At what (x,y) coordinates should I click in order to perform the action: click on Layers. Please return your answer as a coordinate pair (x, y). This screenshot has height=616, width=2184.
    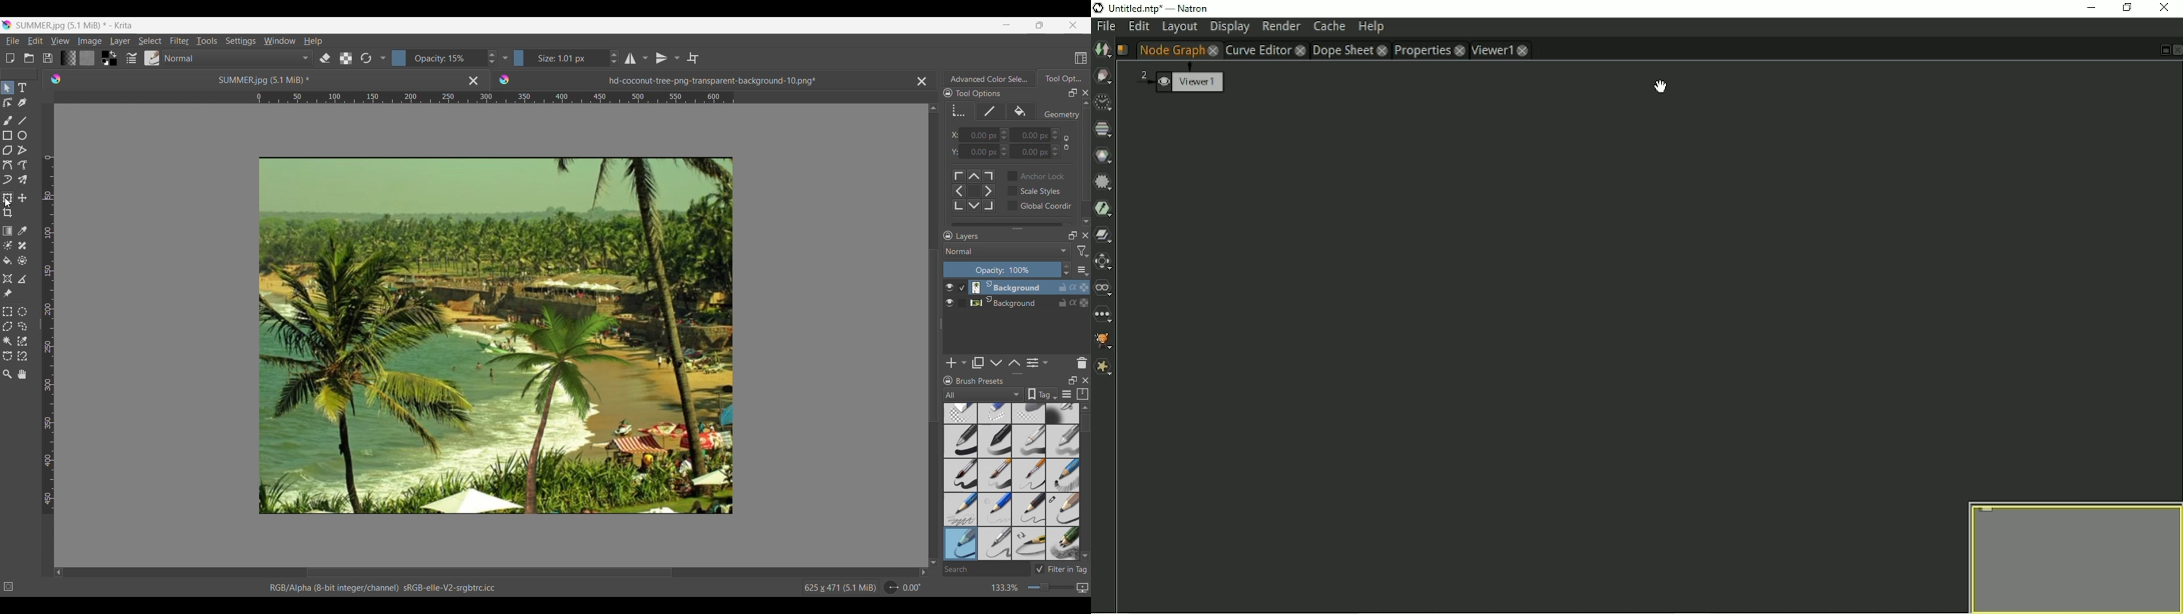
    Looking at the image, I should click on (1010, 237).